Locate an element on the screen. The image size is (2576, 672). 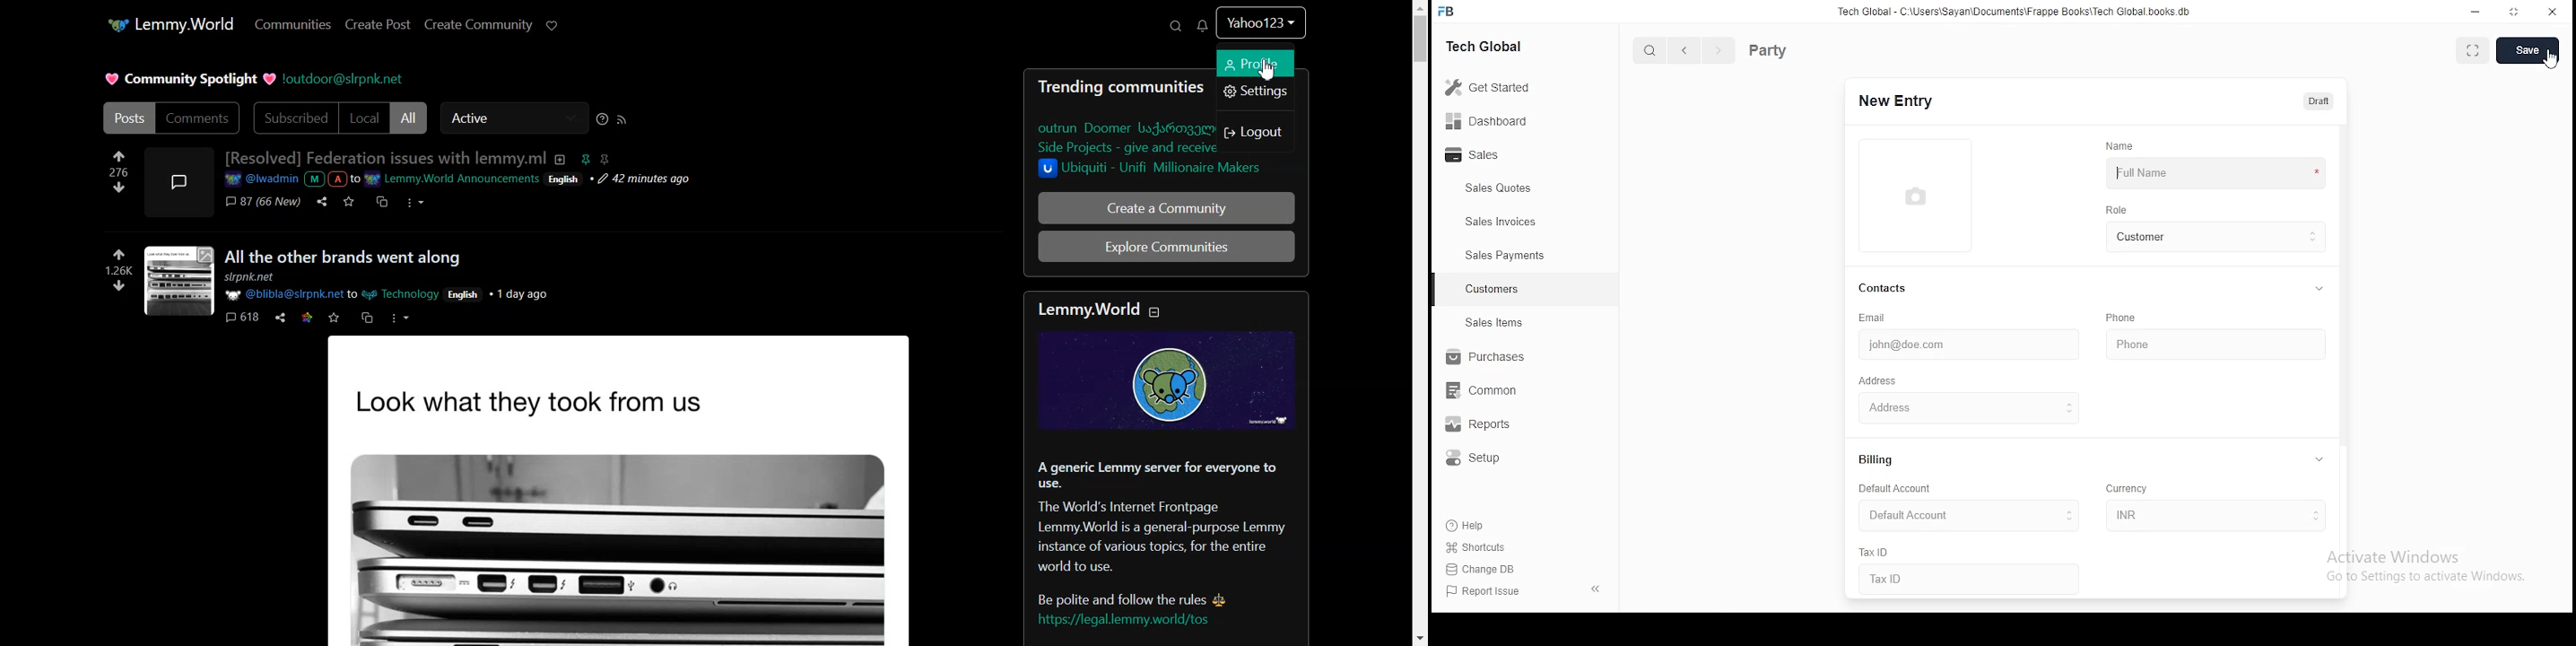
setup is located at coordinates (1480, 460).